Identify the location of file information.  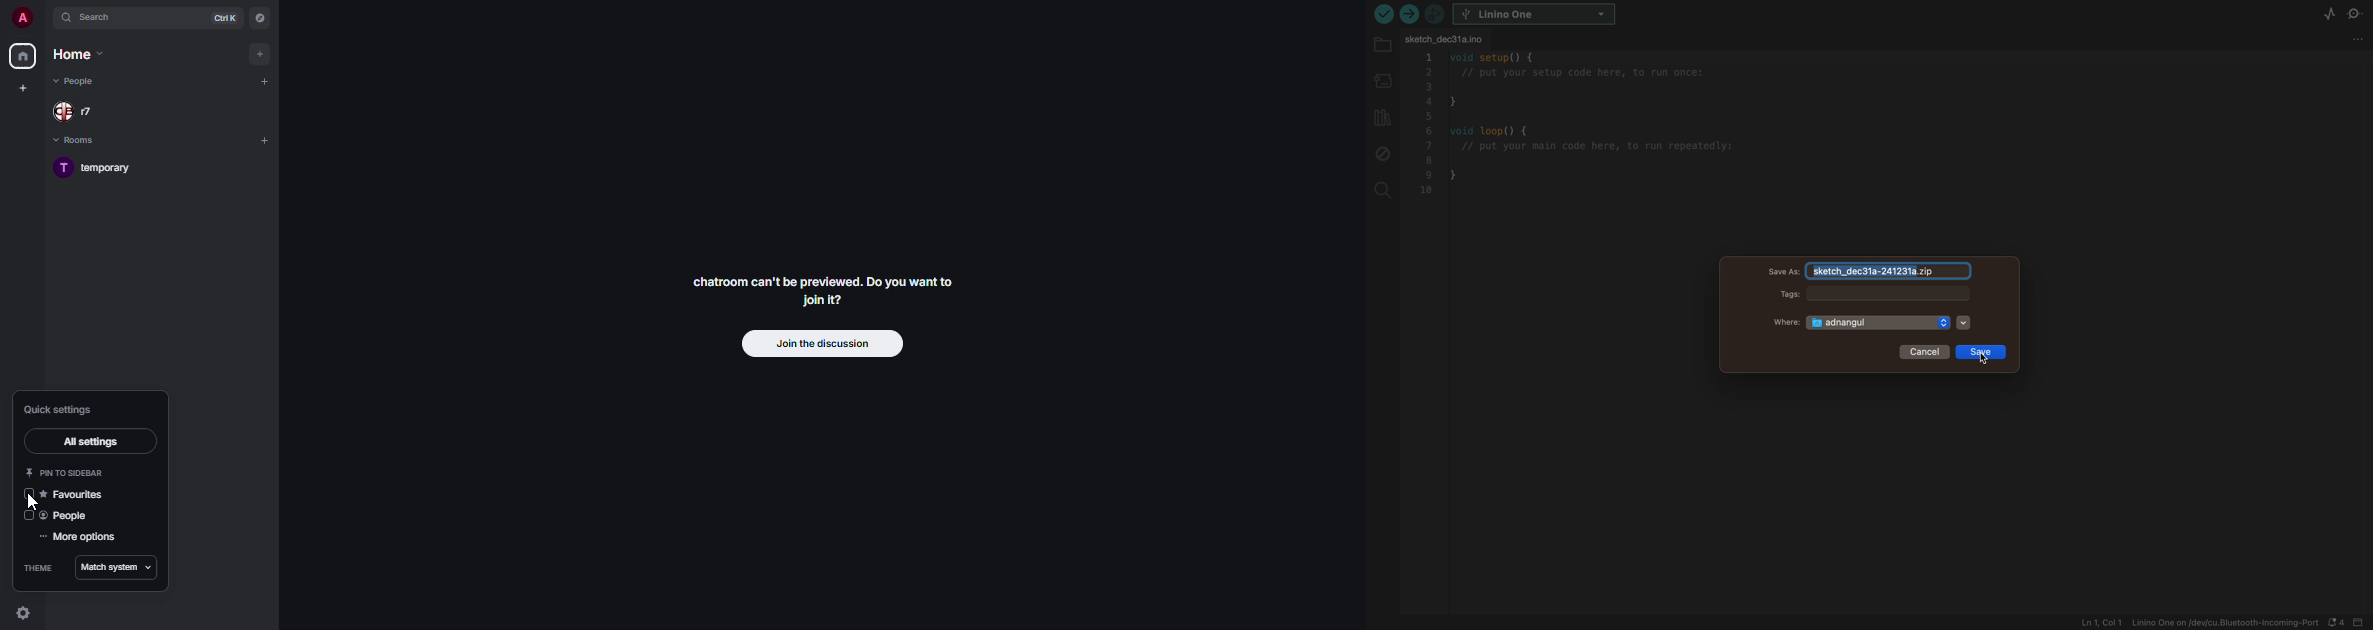
(2198, 623).